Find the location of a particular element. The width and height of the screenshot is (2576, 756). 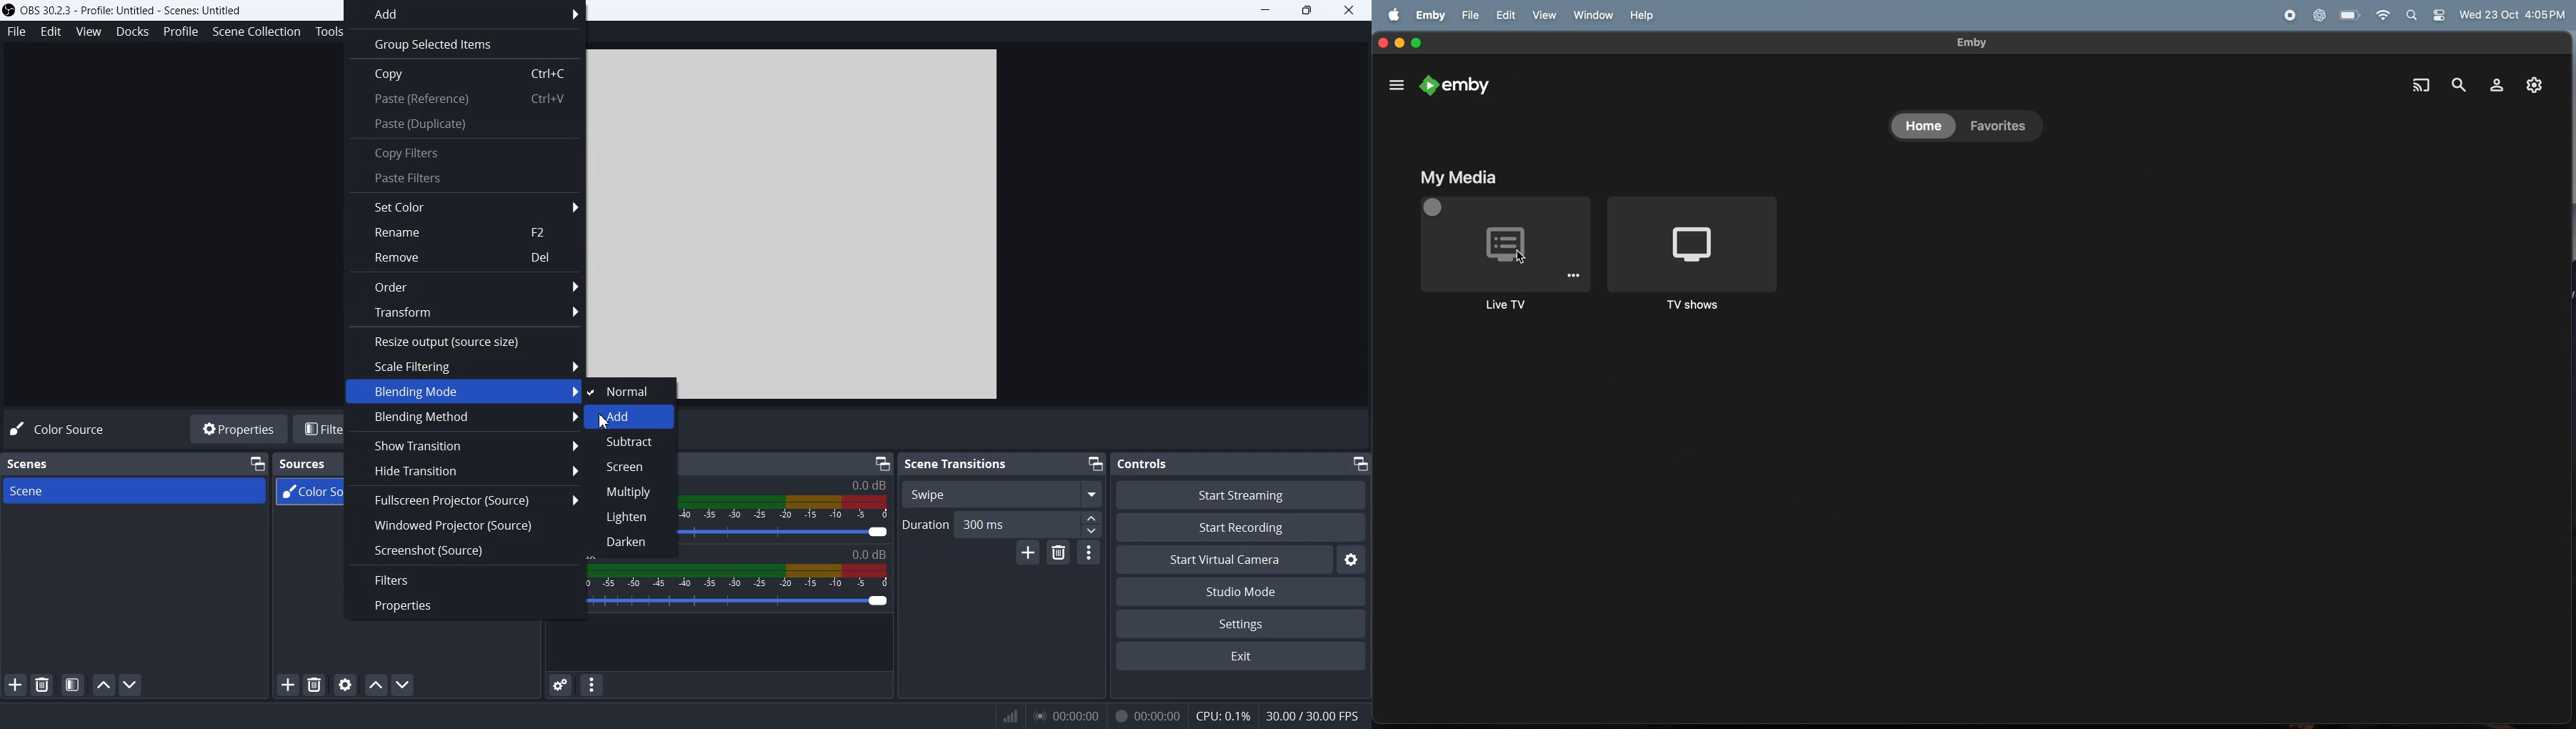

Remove Selected Scene is located at coordinates (44, 685).